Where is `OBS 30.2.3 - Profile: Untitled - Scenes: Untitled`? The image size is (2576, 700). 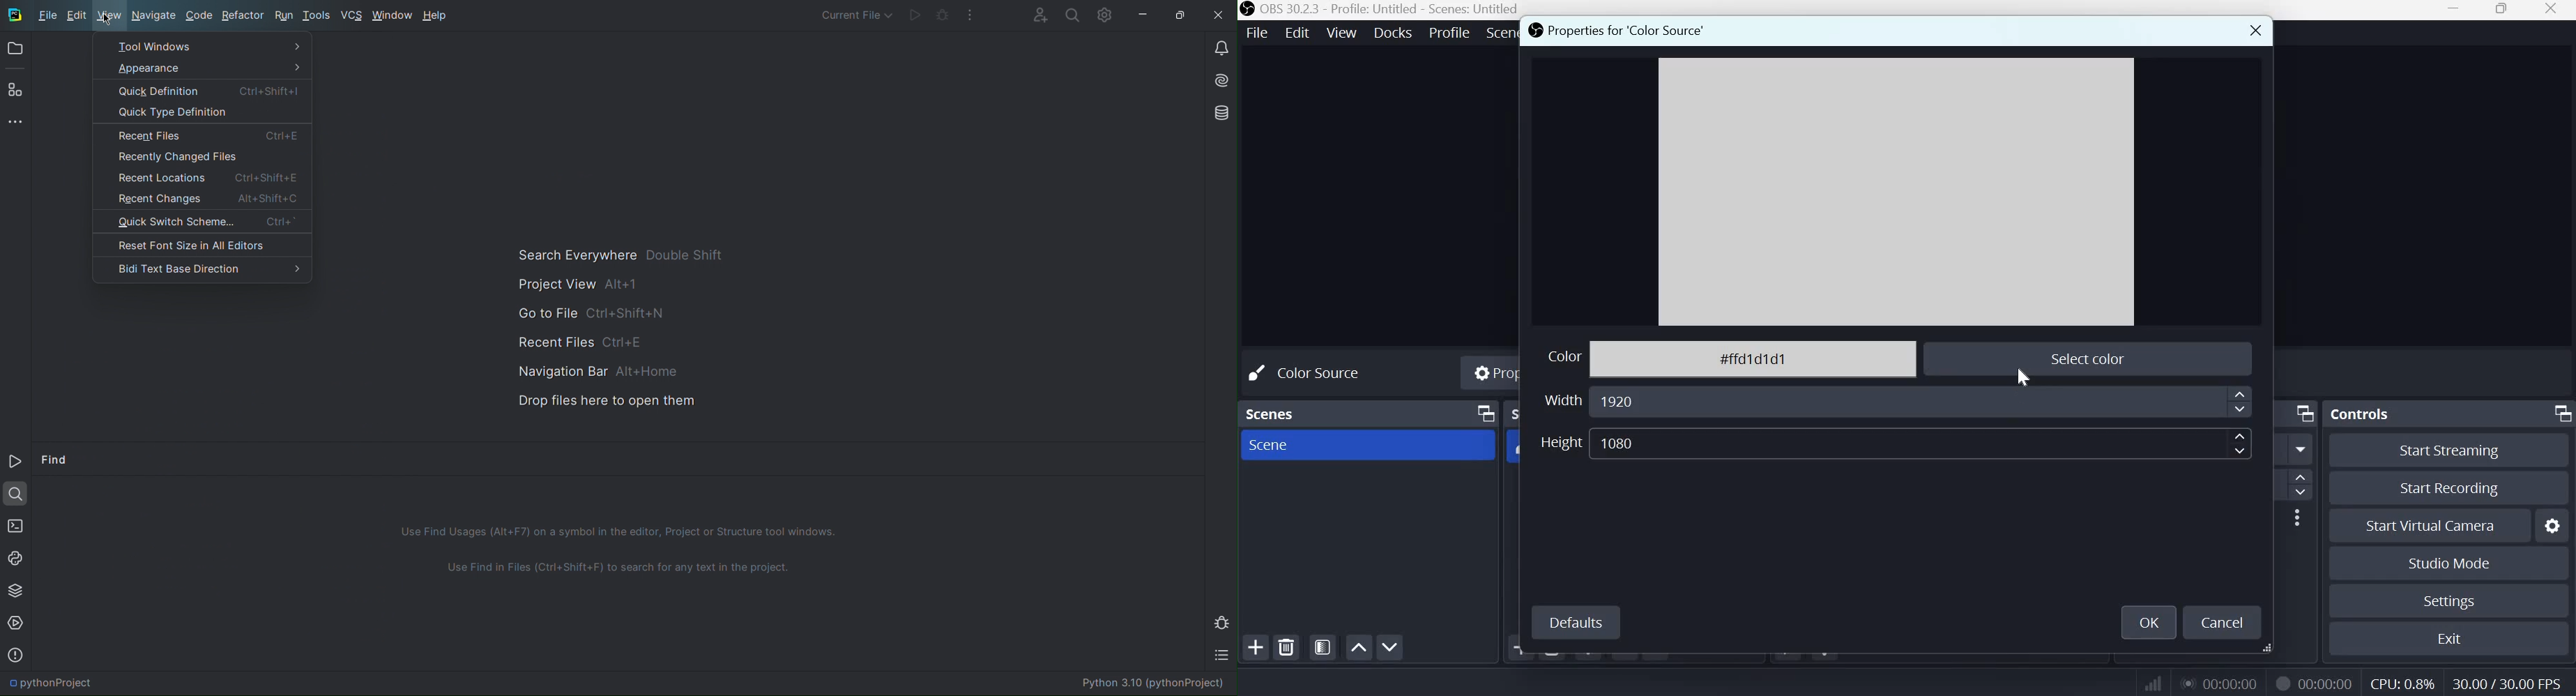 OBS 30.2.3 - Profile: Untitled - Scenes: Untitled is located at coordinates (1391, 10).